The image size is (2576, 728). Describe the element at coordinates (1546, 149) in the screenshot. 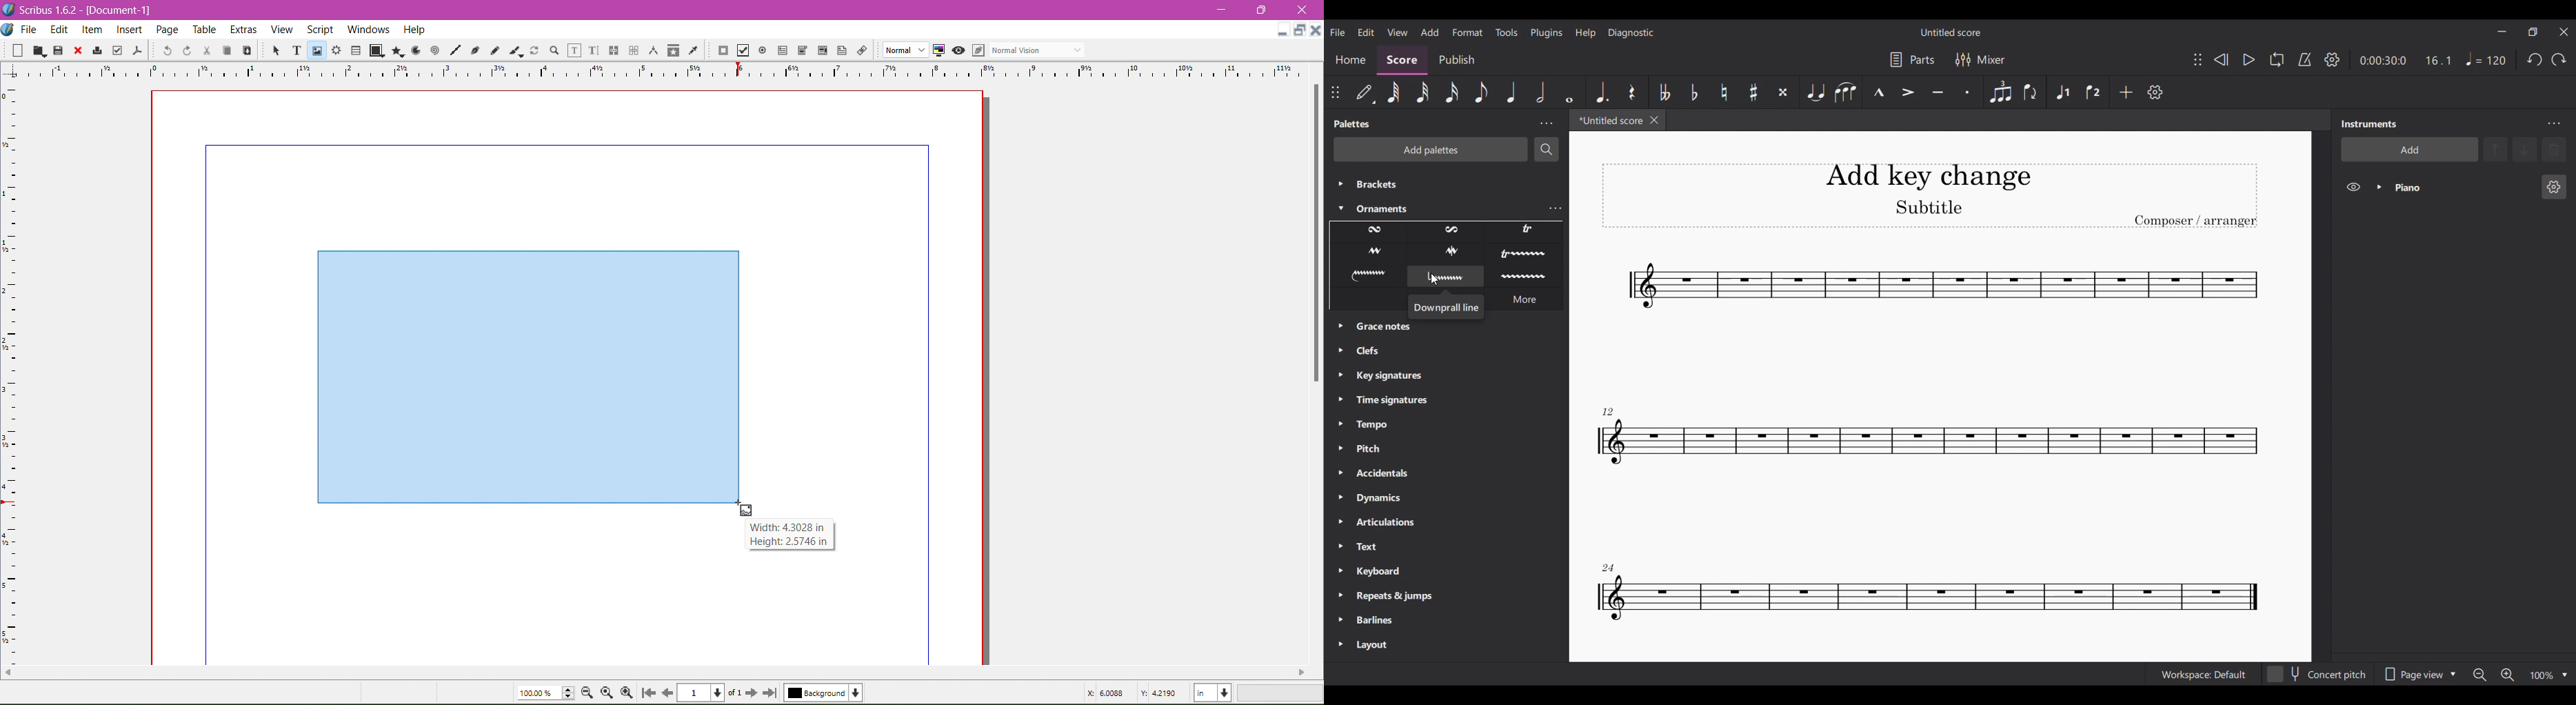

I see `Search palette` at that location.